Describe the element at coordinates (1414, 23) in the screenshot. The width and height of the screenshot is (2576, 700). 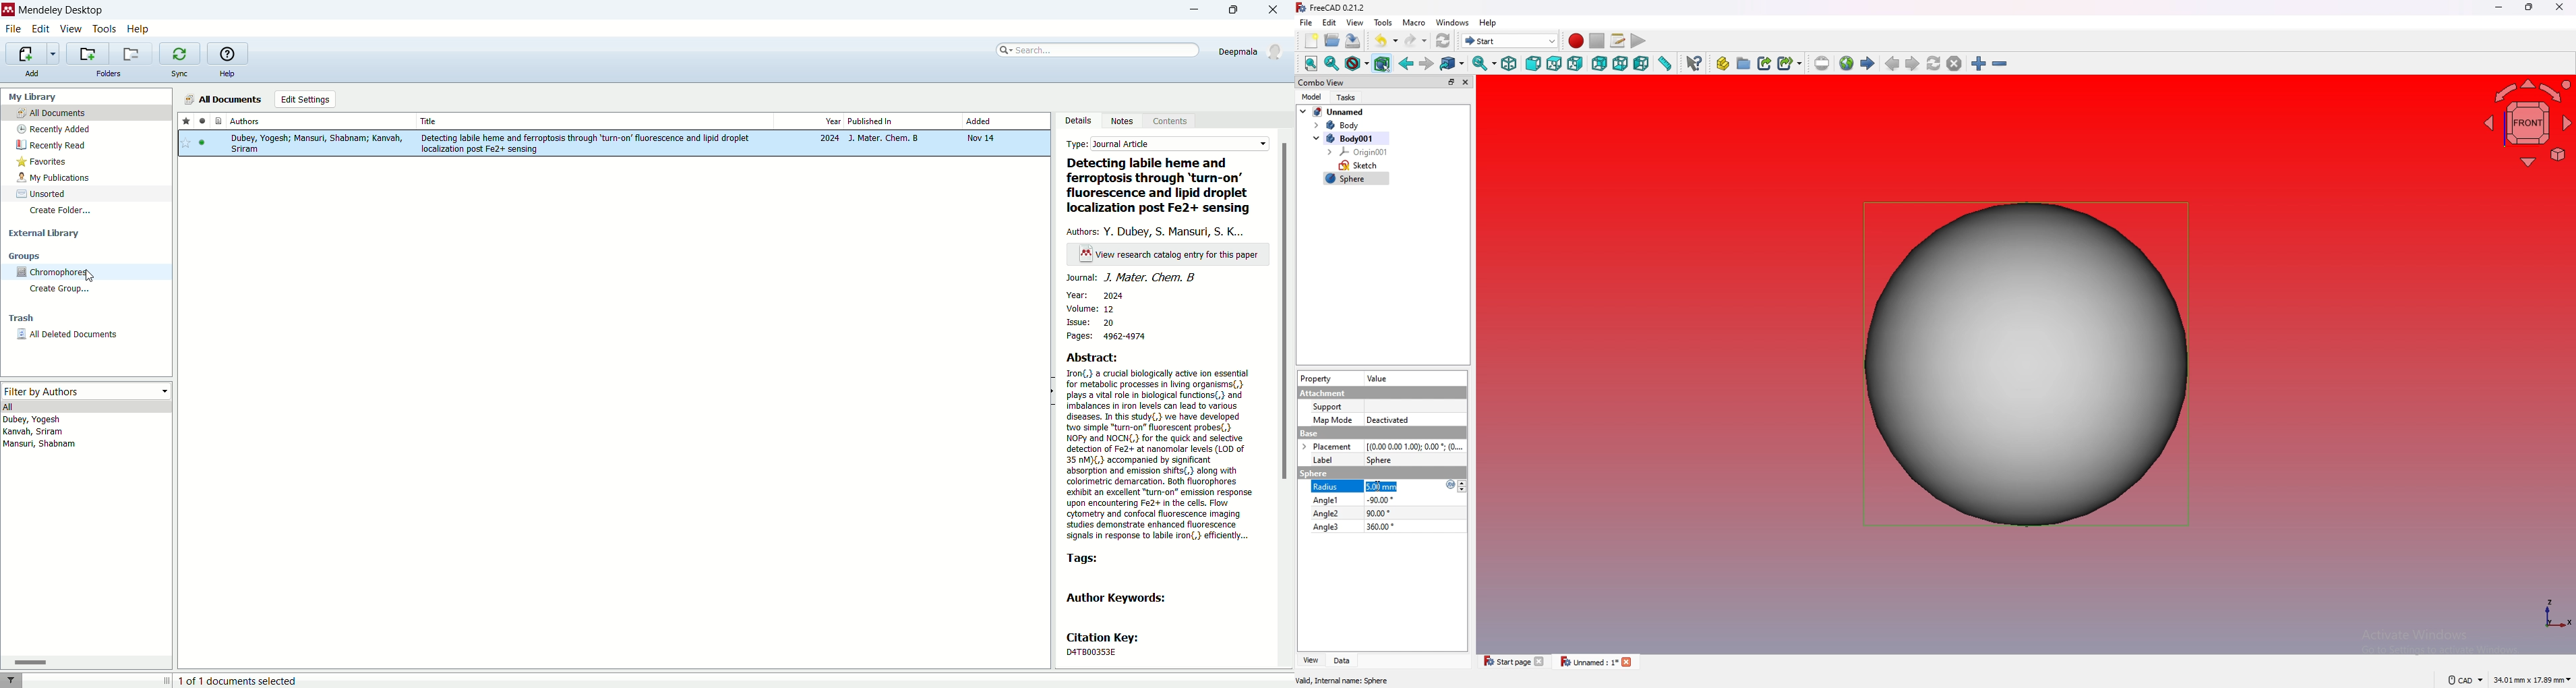
I see `macro` at that location.